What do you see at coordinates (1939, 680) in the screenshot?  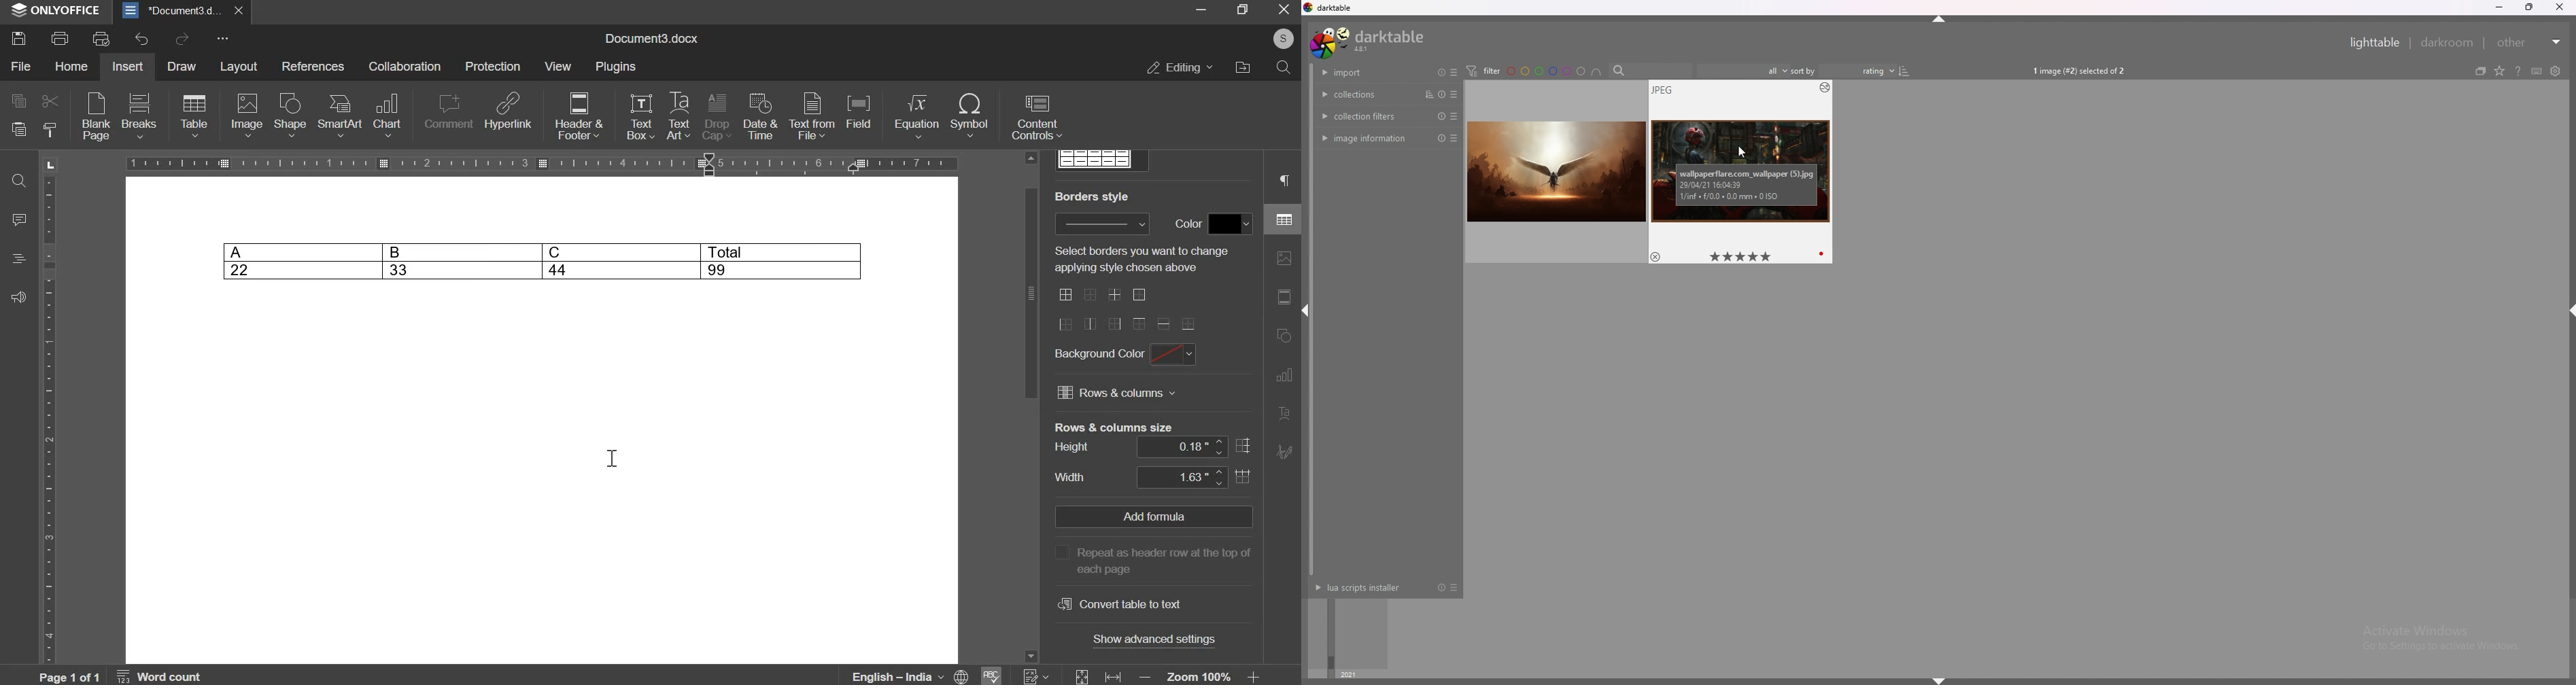 I see `hide` at bounding box center [1939, 680].